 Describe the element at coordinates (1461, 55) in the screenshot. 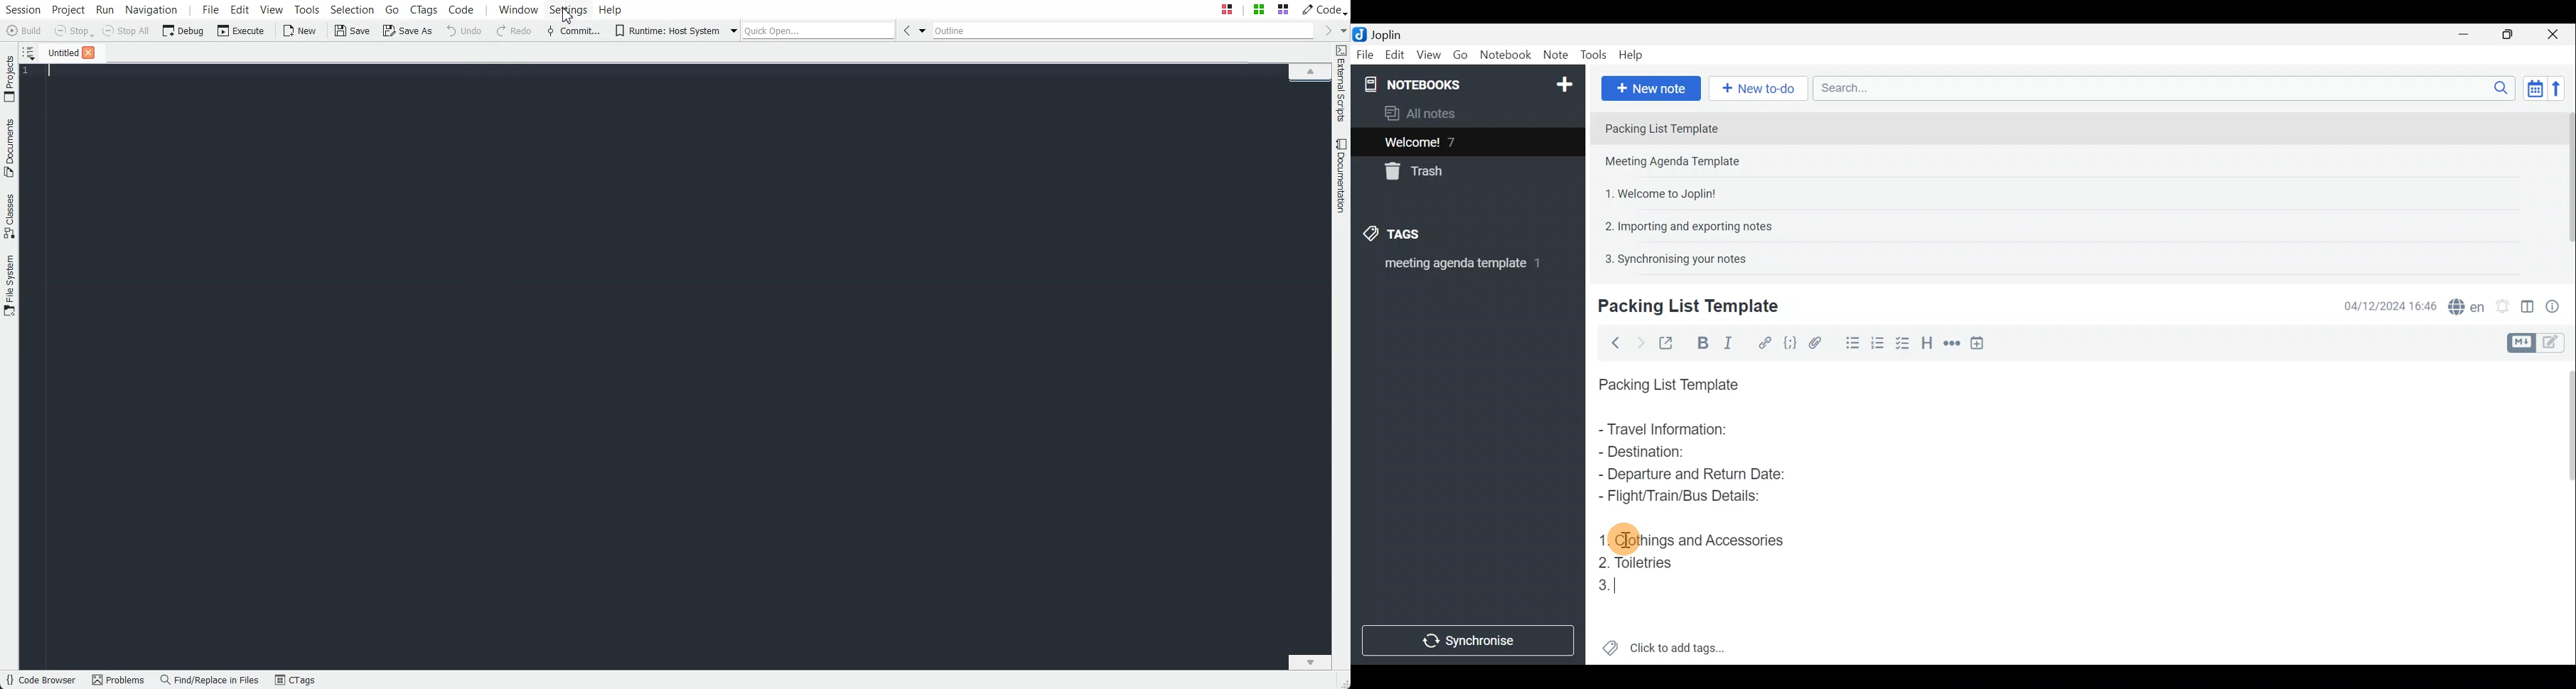

I see `Go` at that location.